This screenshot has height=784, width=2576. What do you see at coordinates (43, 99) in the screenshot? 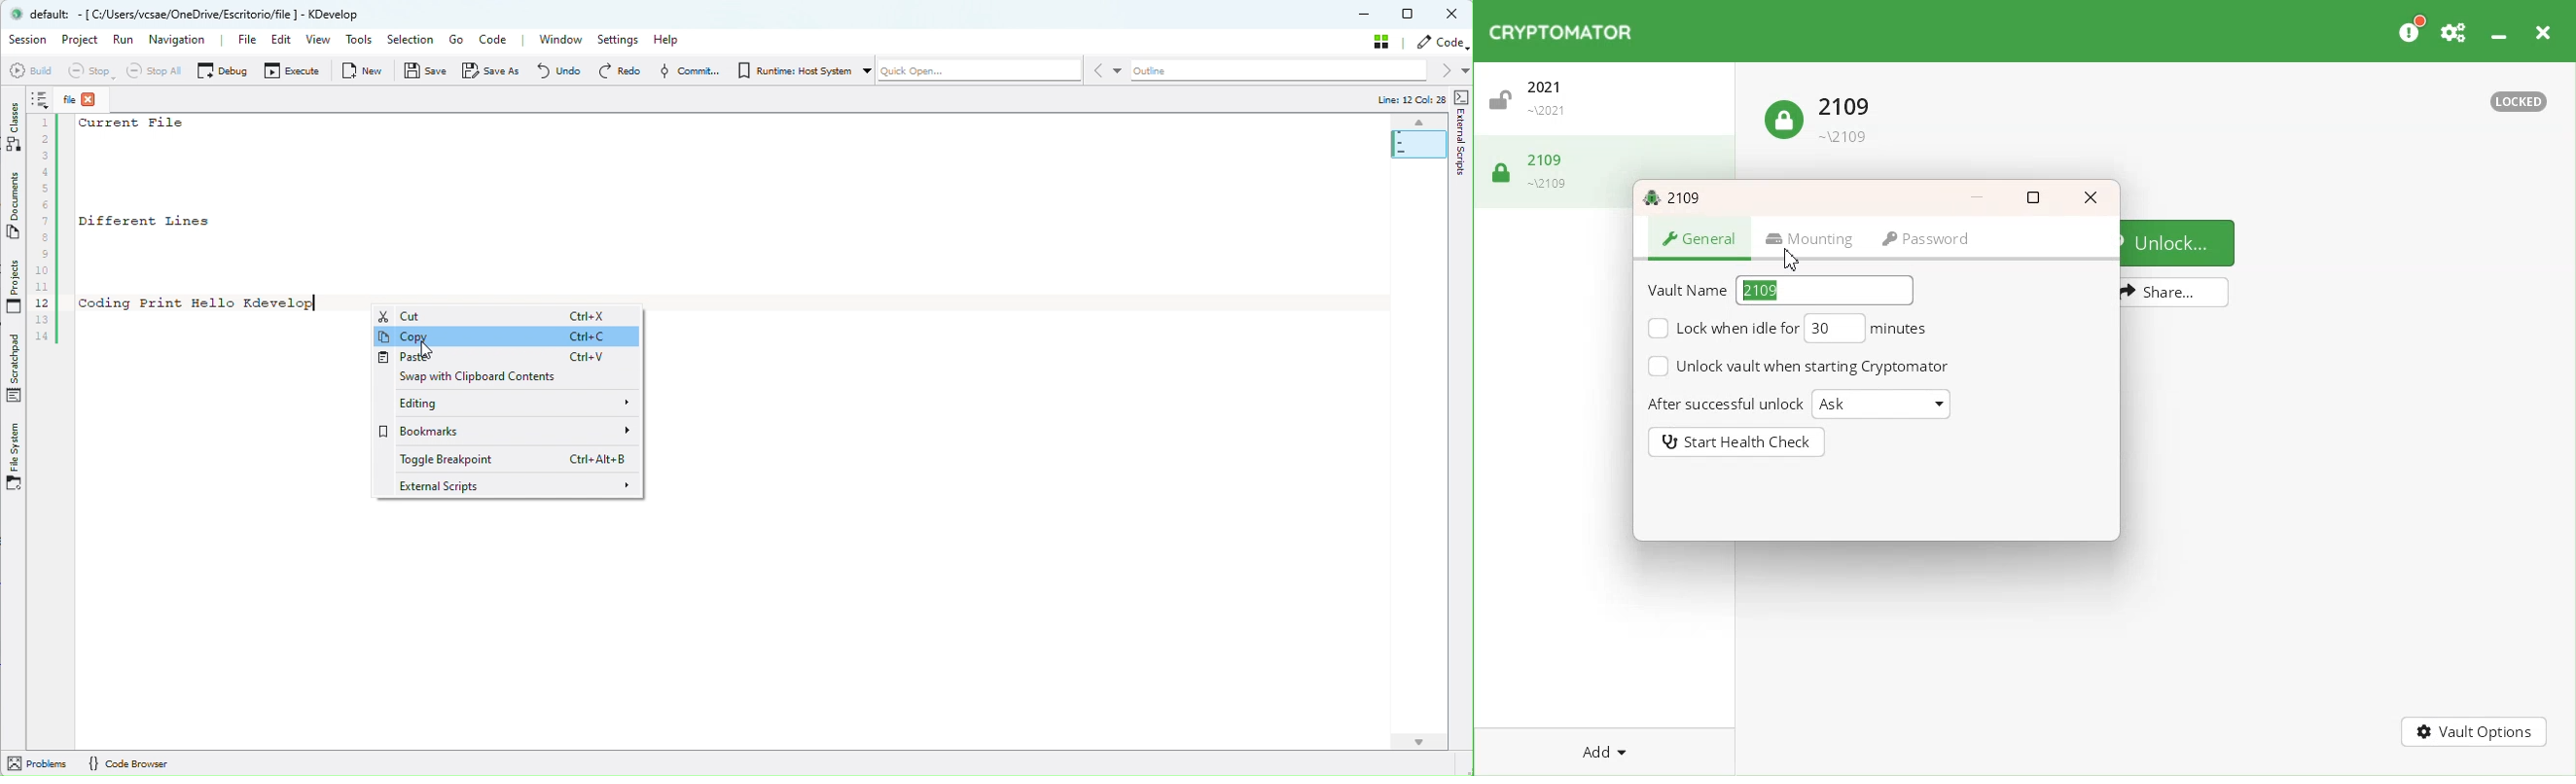
I see `Notes` at bounding box center [43, 99].